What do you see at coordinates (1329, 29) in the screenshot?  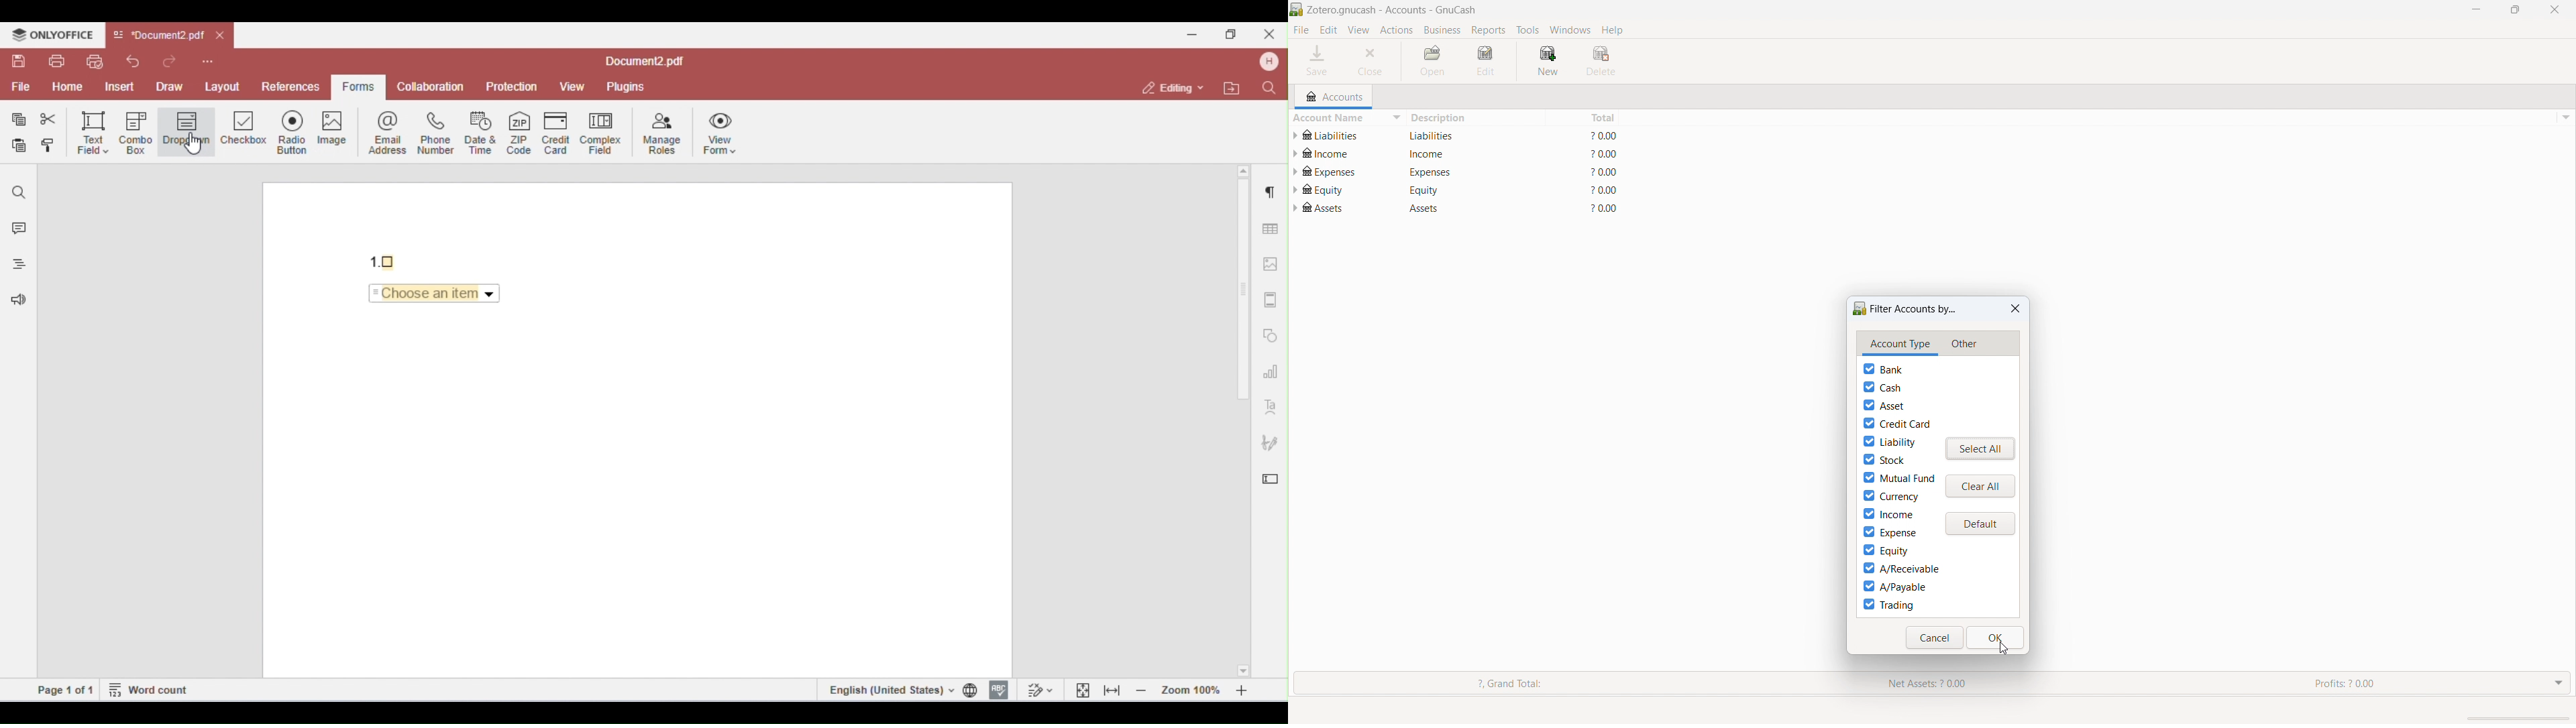 I see `edit` at bounding box center [1329, 29].